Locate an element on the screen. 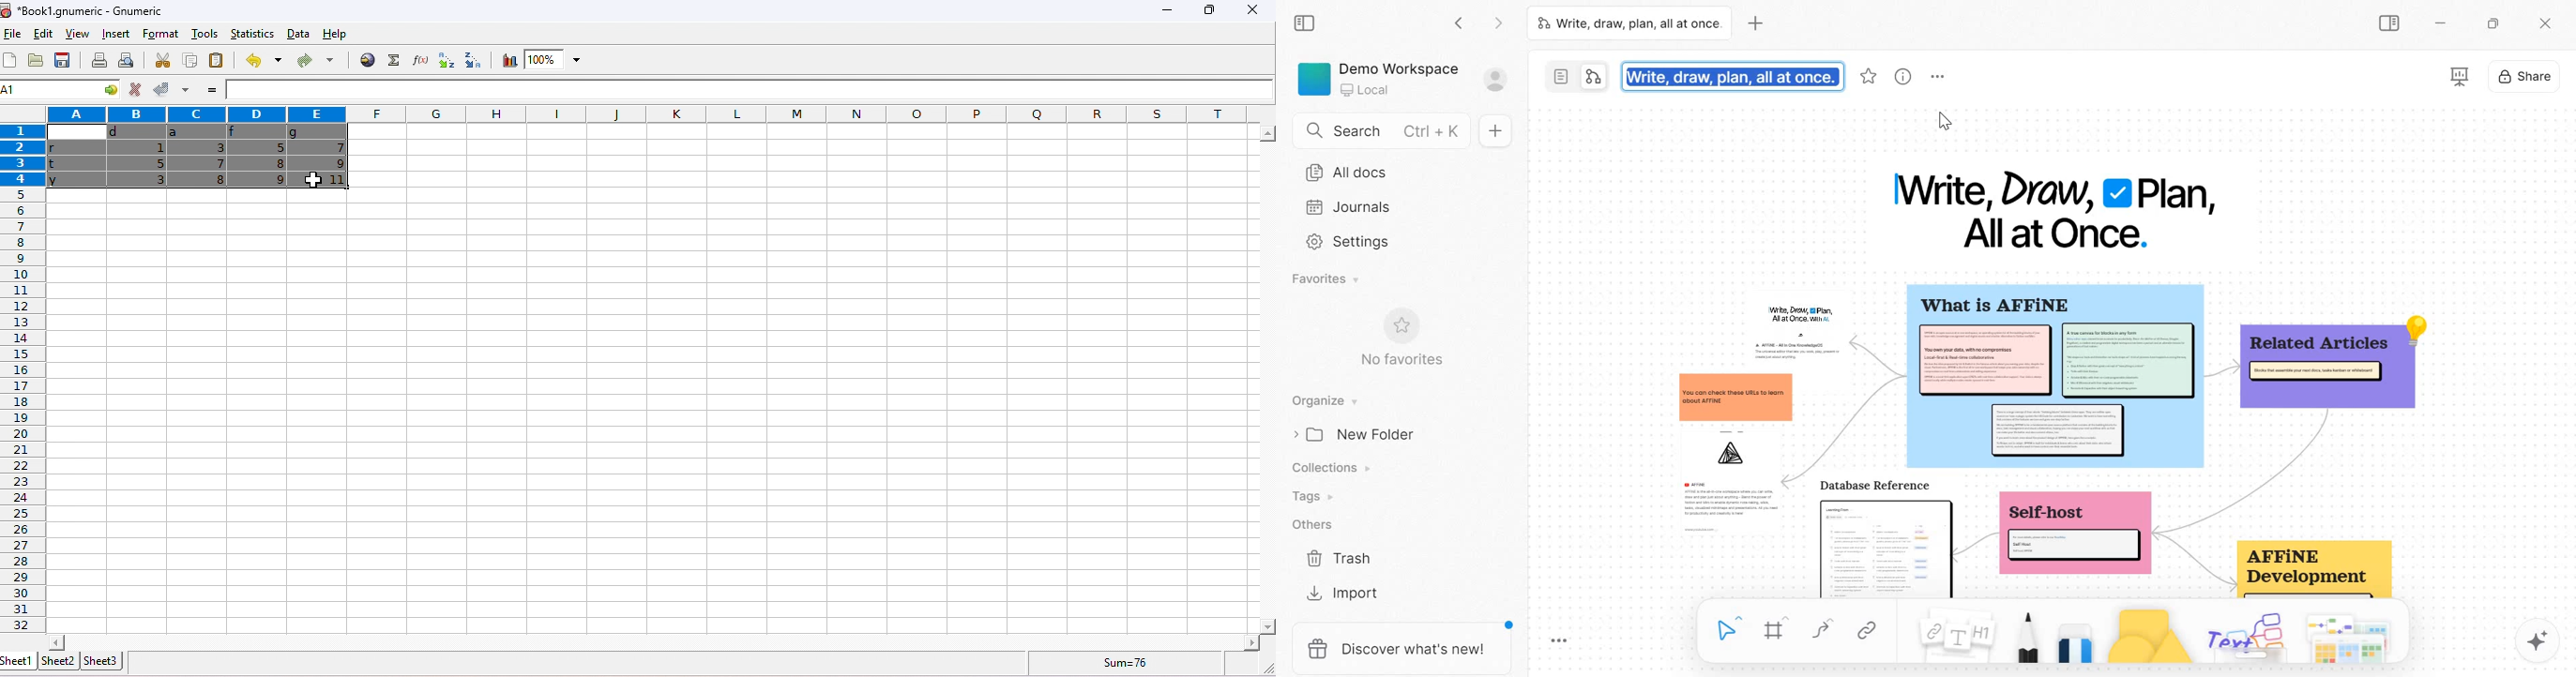  insert hyperlink is located at coordinates (368, 59).